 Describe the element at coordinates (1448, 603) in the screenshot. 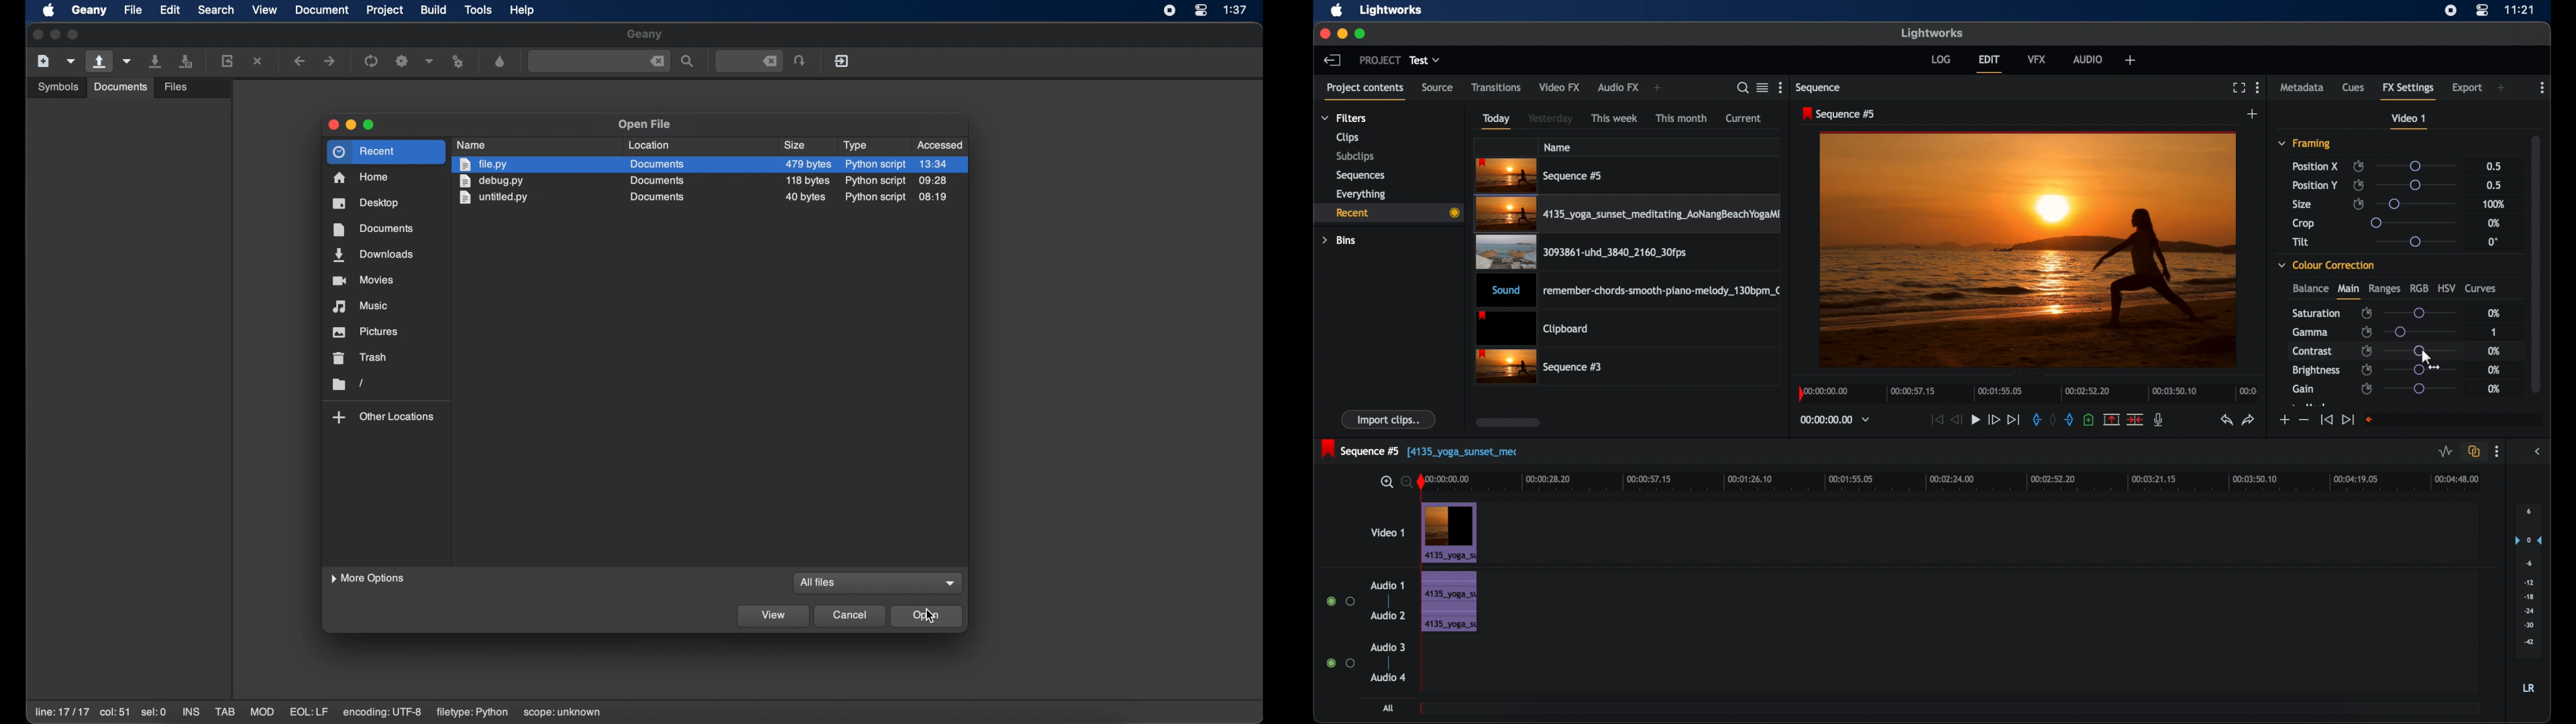

I see `audio clip` at that location.